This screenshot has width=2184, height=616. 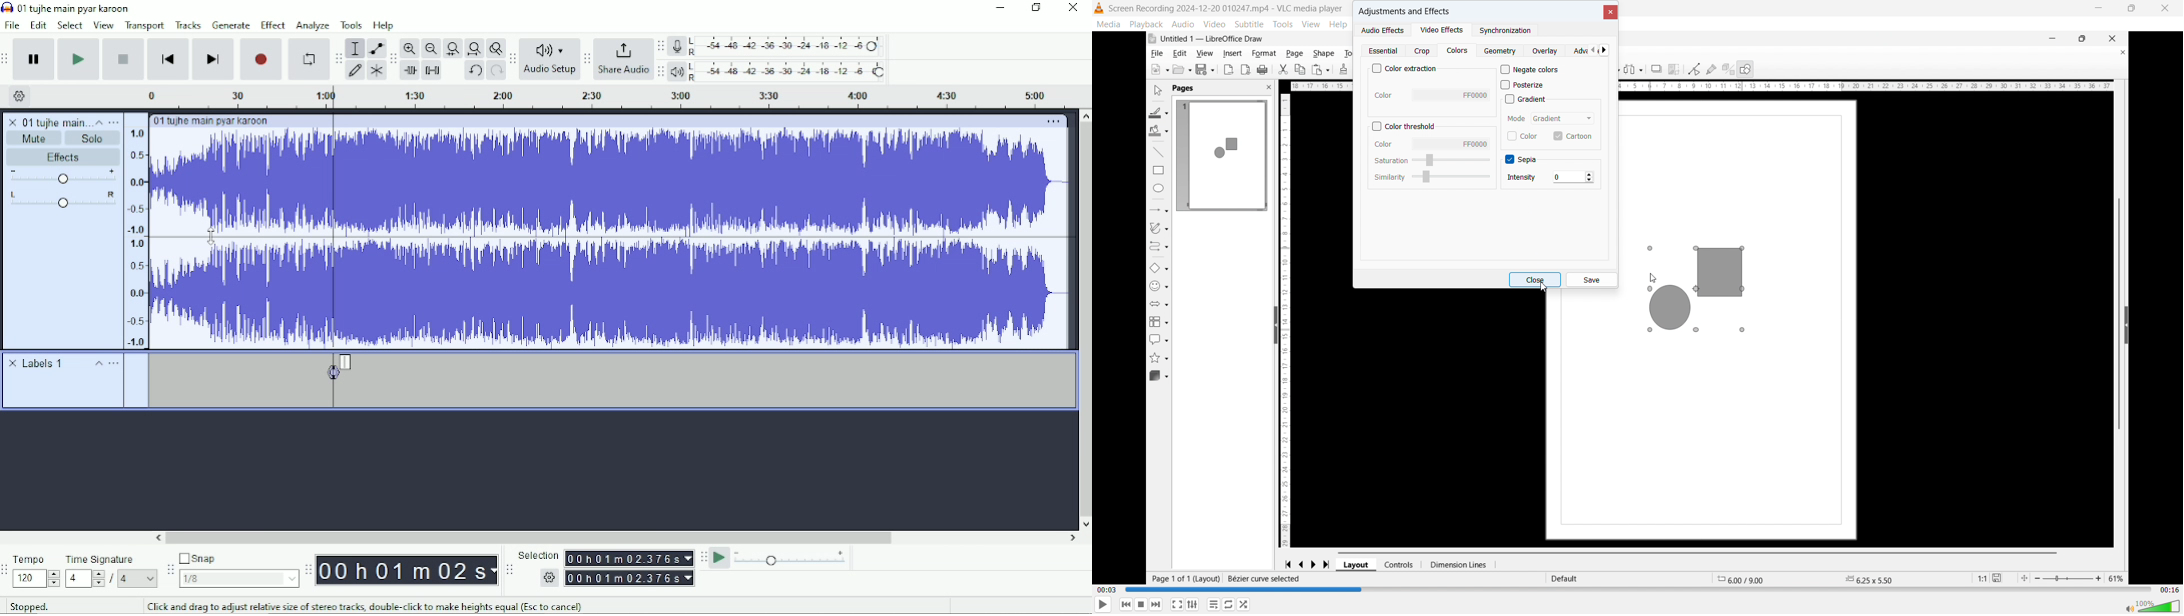 I want to click on Geometry , so click(x=1501, y=51).